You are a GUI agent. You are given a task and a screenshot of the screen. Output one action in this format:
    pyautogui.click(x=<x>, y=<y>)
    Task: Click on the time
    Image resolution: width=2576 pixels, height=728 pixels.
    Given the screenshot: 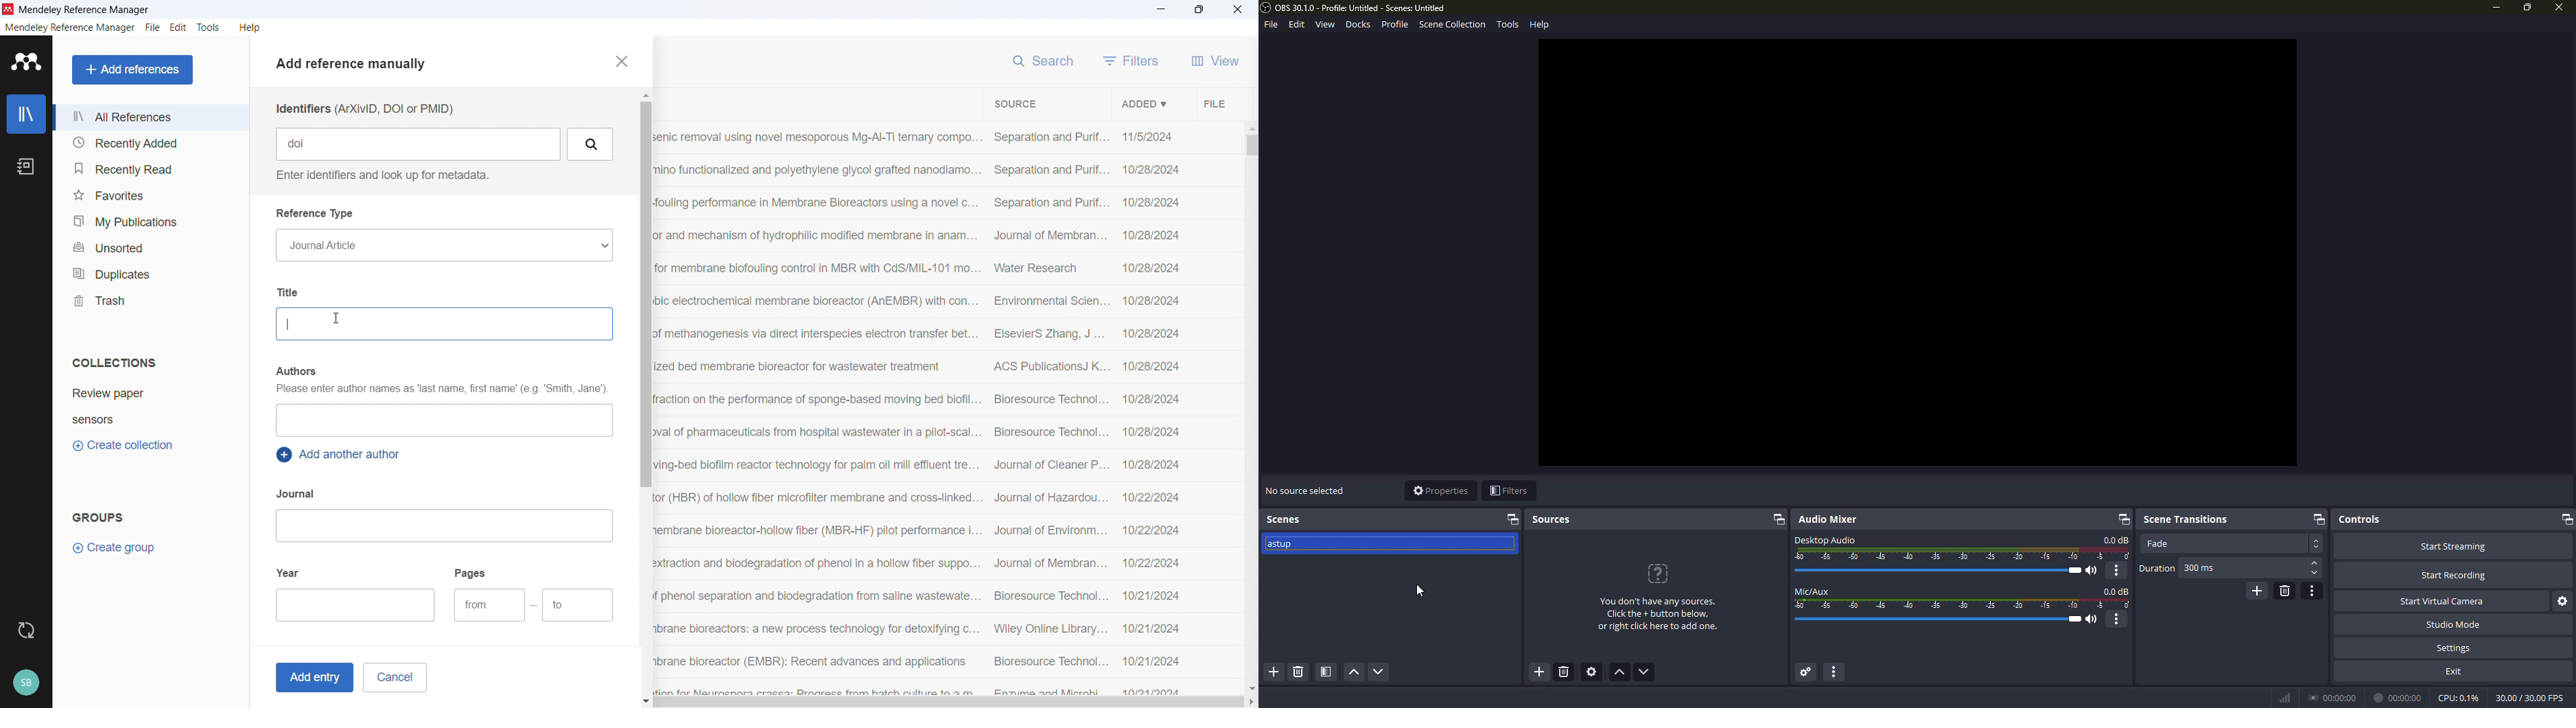 What is the action you would take?
    pyautogui.click(x=2334, y=696)
    